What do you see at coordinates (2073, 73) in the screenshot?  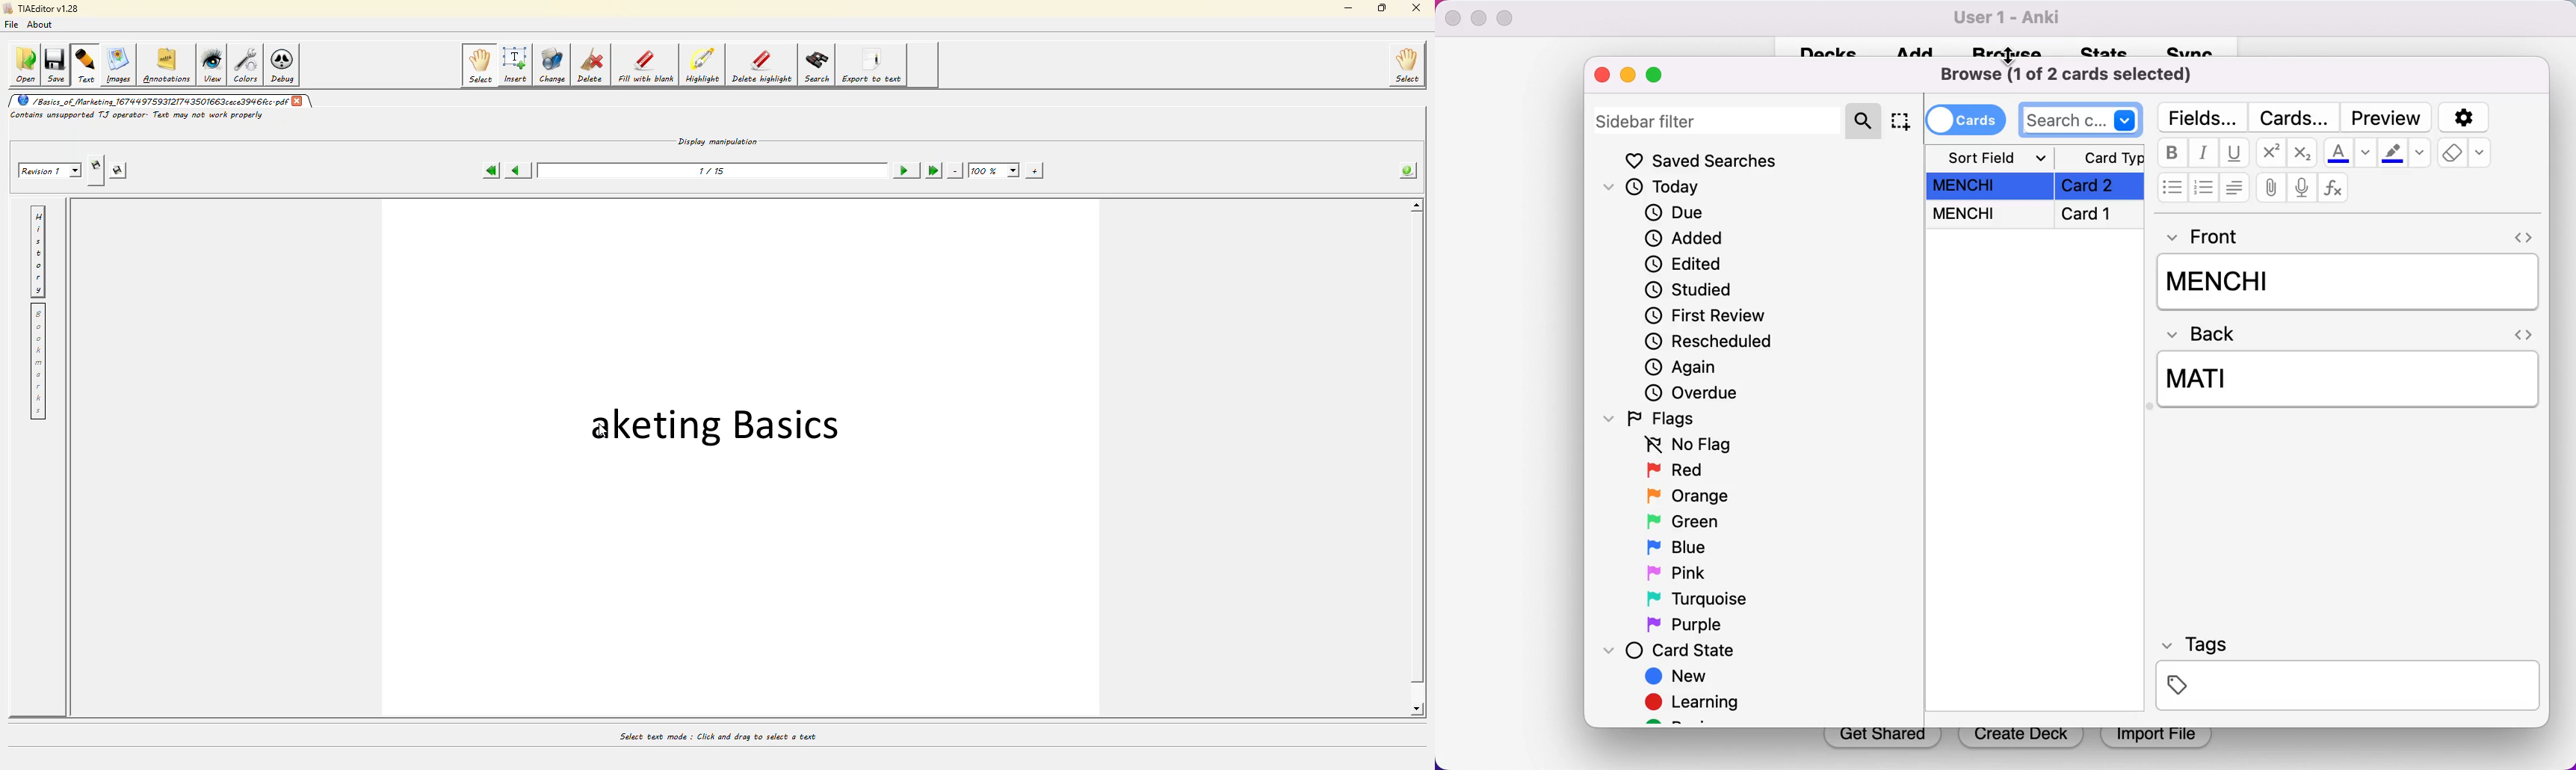 I see `browse (1 of 2 cards selected)` at bounding box center [2073, 73].